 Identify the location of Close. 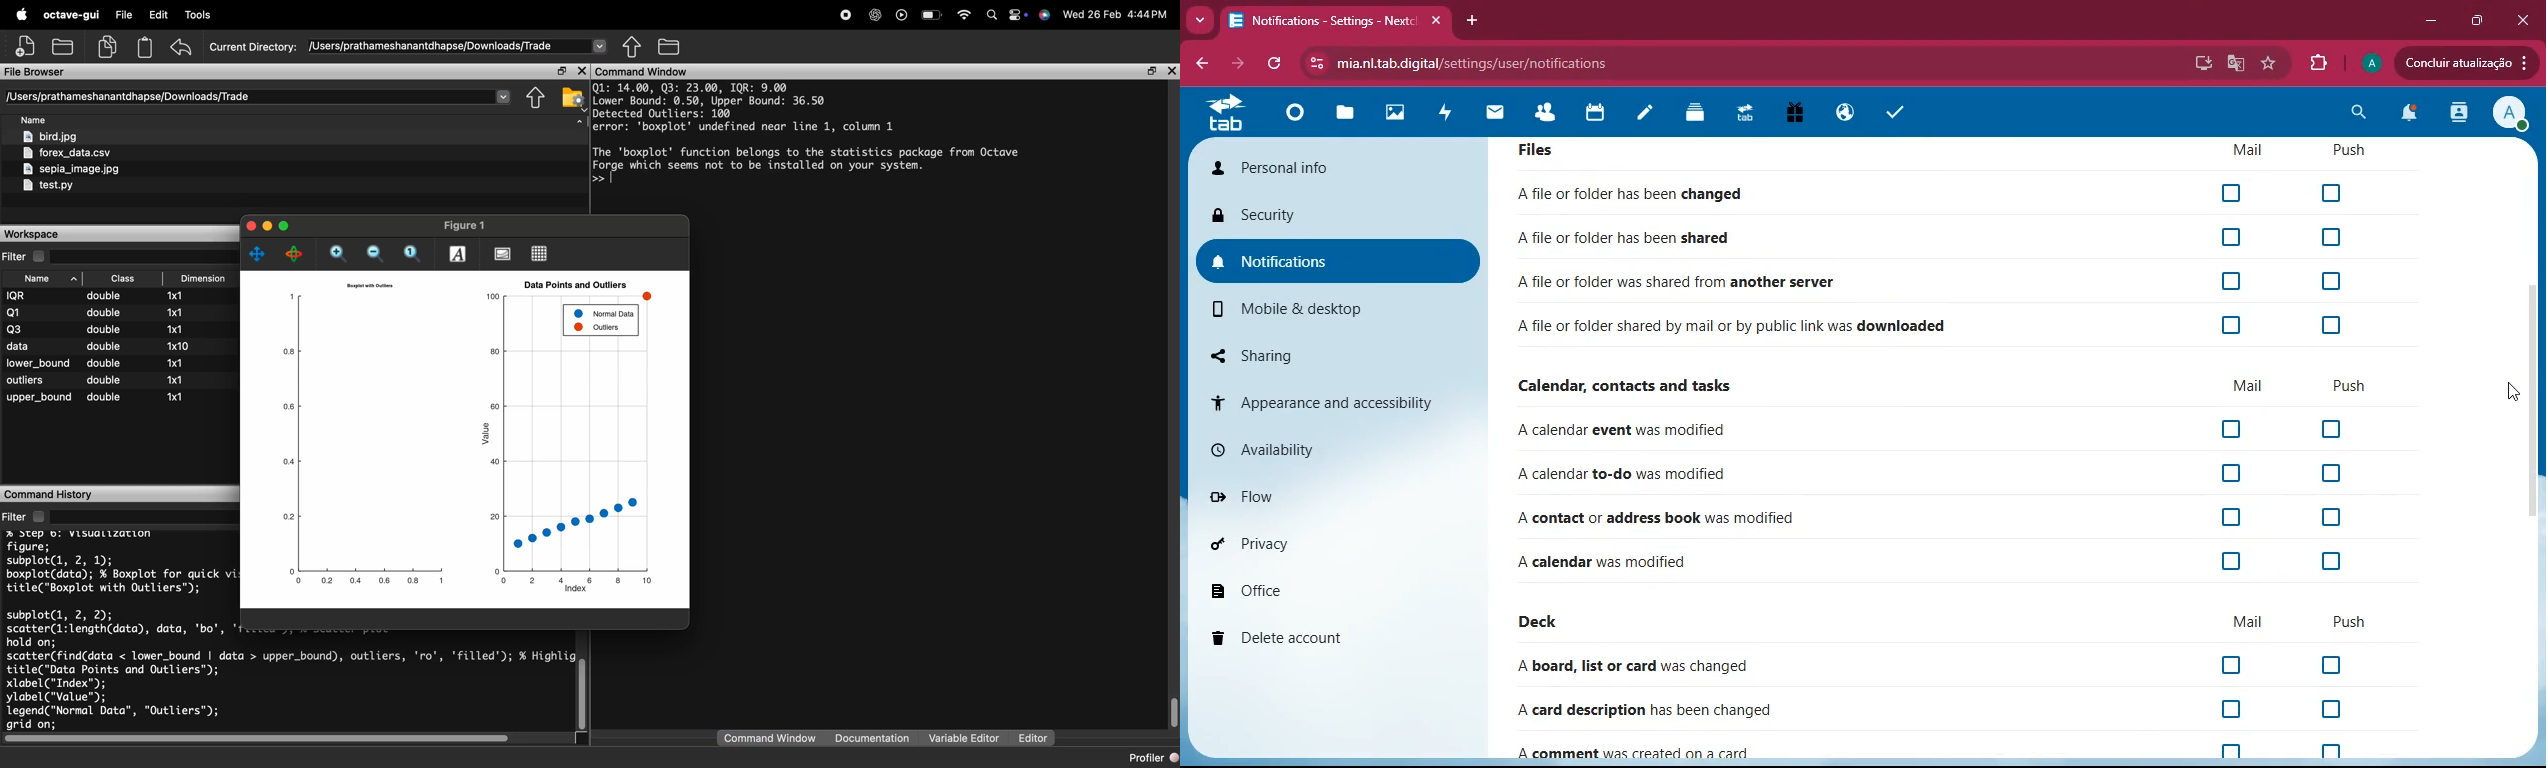
(2524, 19).